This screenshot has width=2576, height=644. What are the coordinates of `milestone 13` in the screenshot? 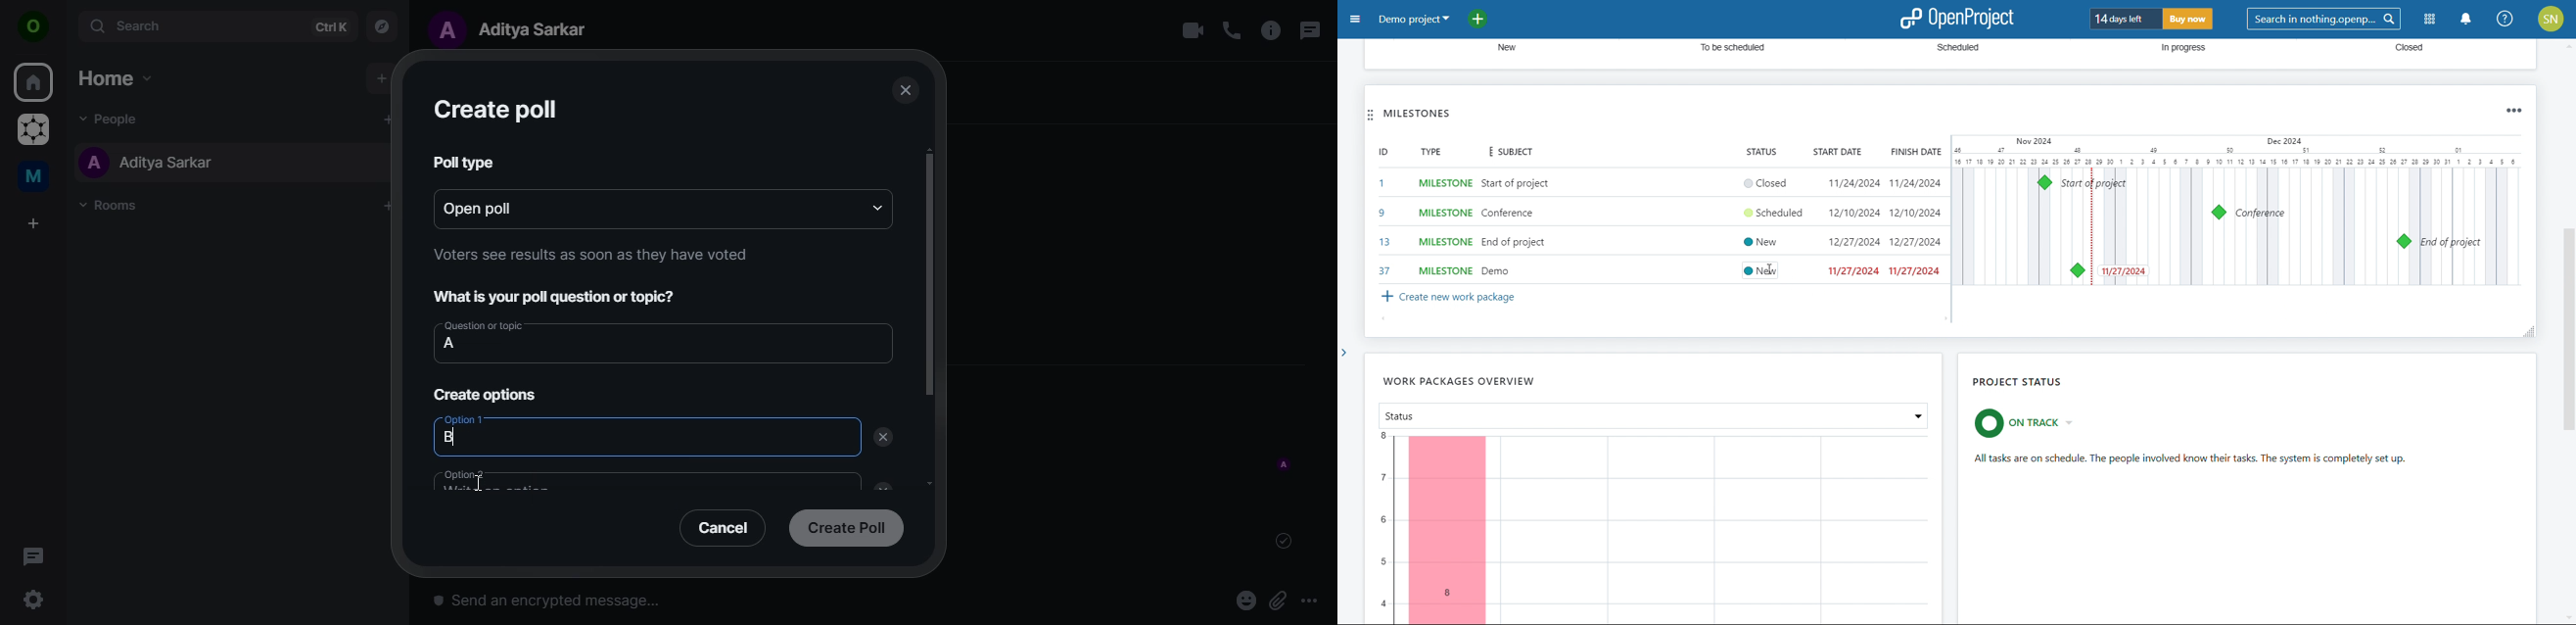 It's located at (2405, 240).